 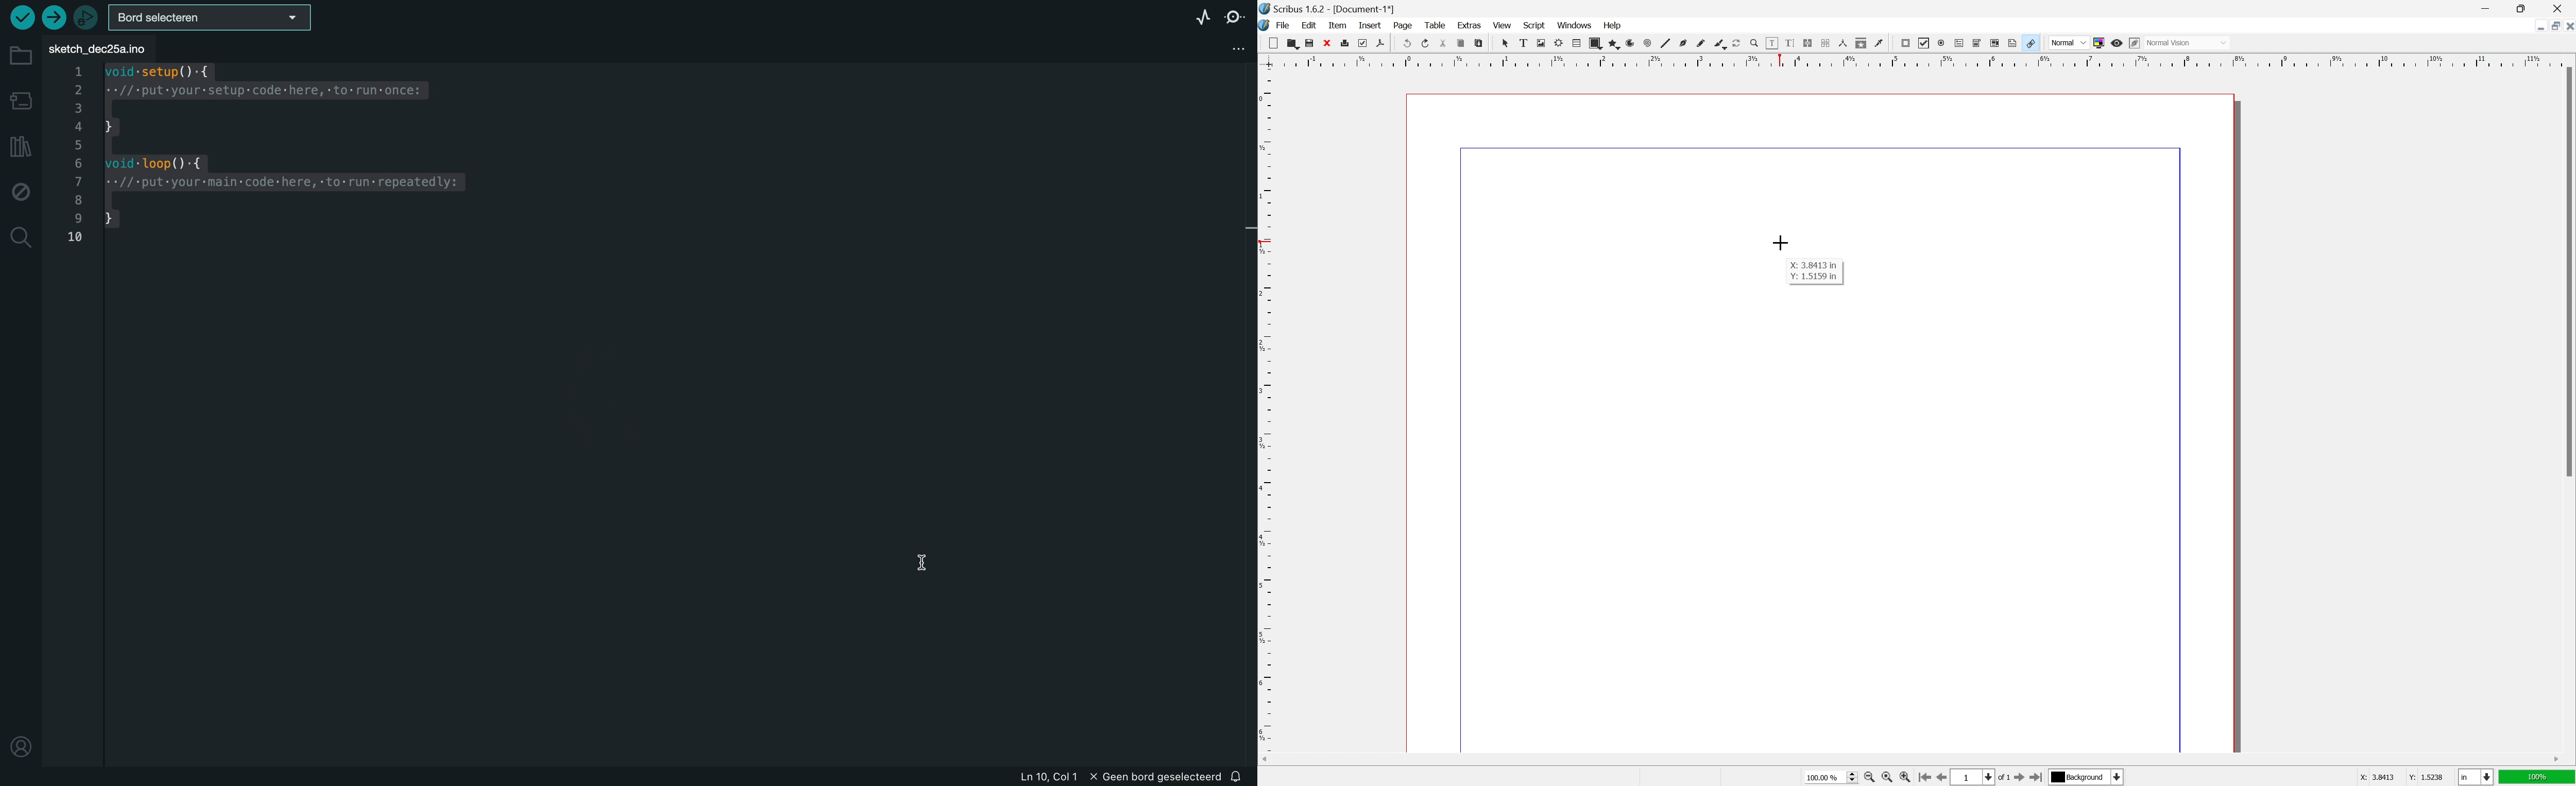 What do you see at coordinates (2013, 42) in the screenshot?
I see `text annotation` at bounding box center [2013, 42].